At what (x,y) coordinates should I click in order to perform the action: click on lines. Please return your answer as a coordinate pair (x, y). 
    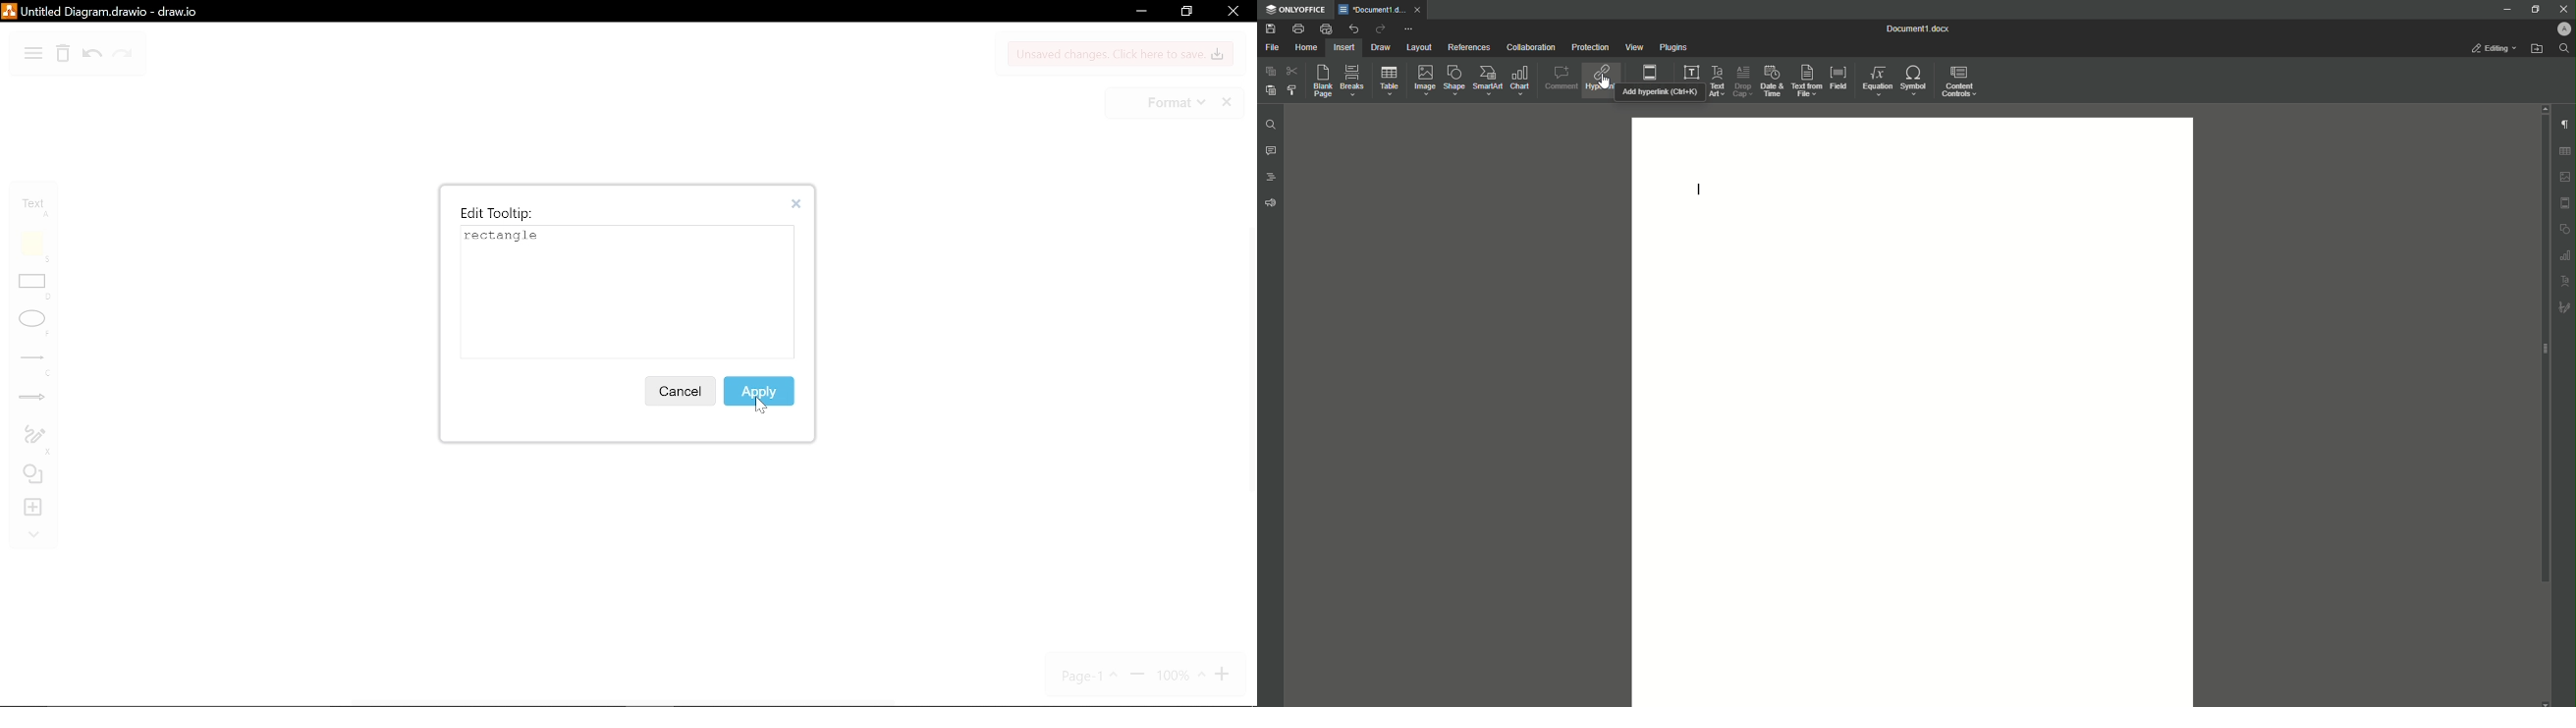
    Looking at the image, I should click on (35, 365).